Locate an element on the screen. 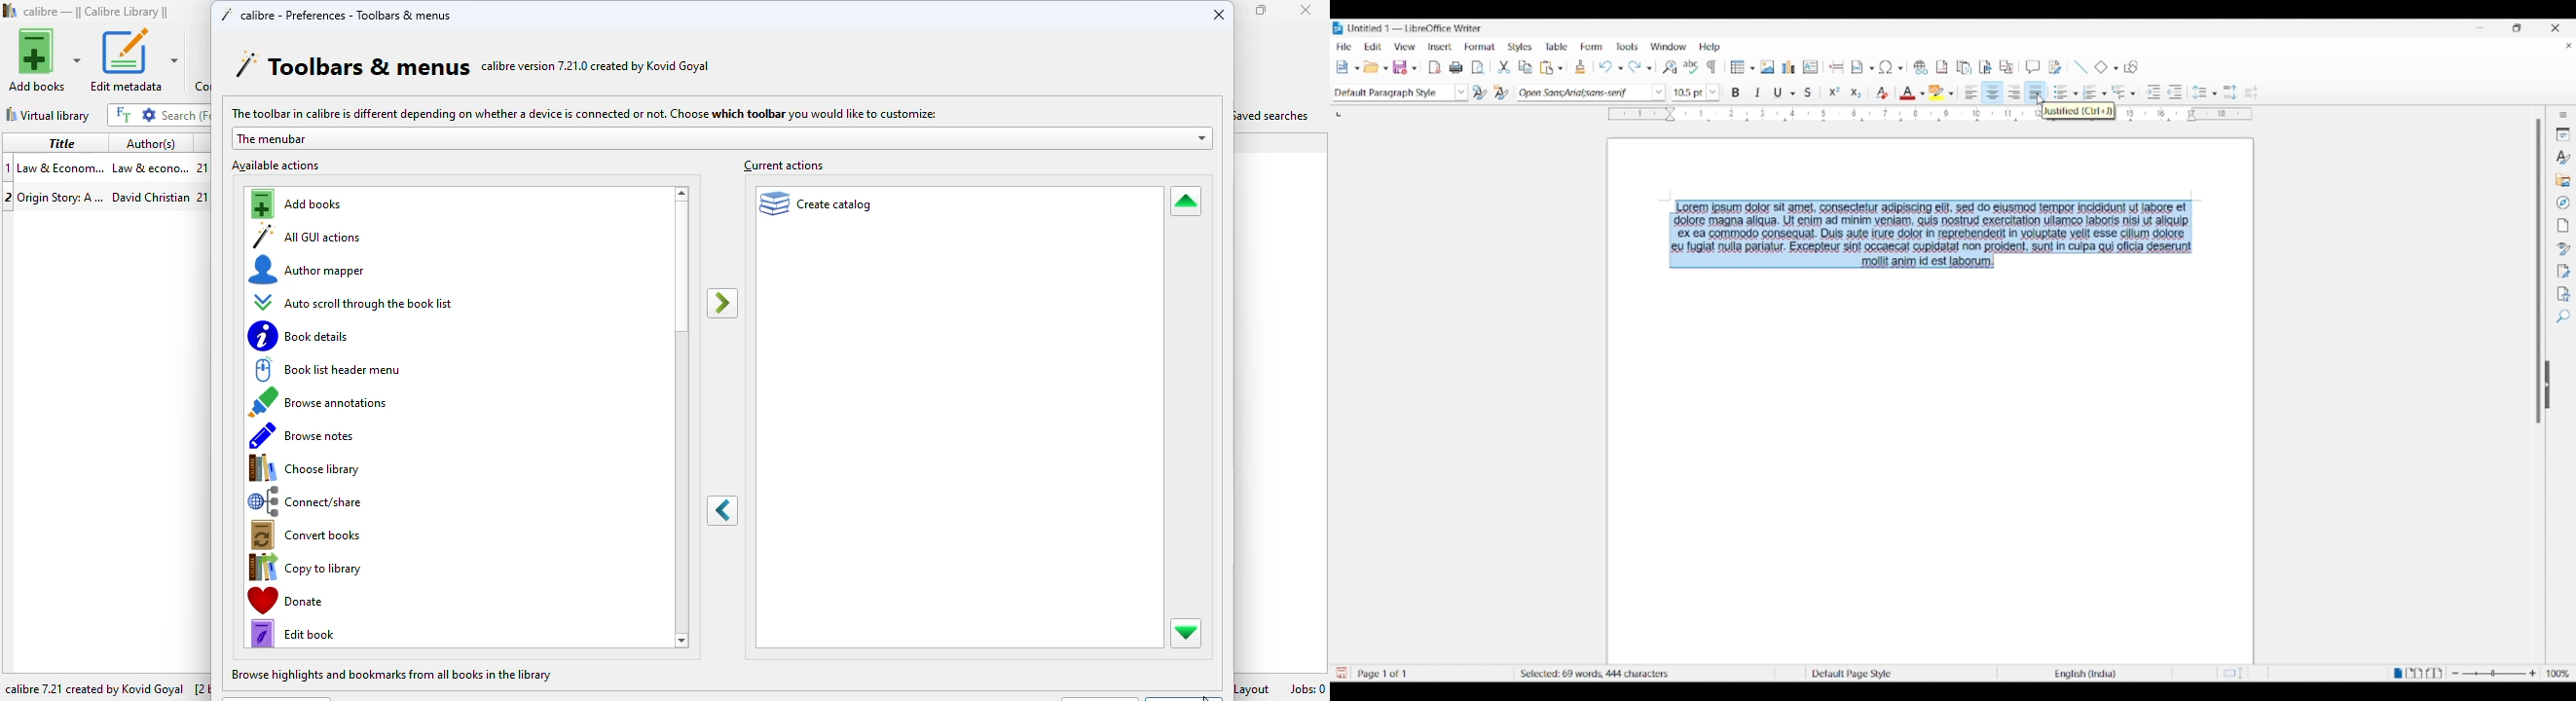  Styles is located at coordinates (1519, 47).